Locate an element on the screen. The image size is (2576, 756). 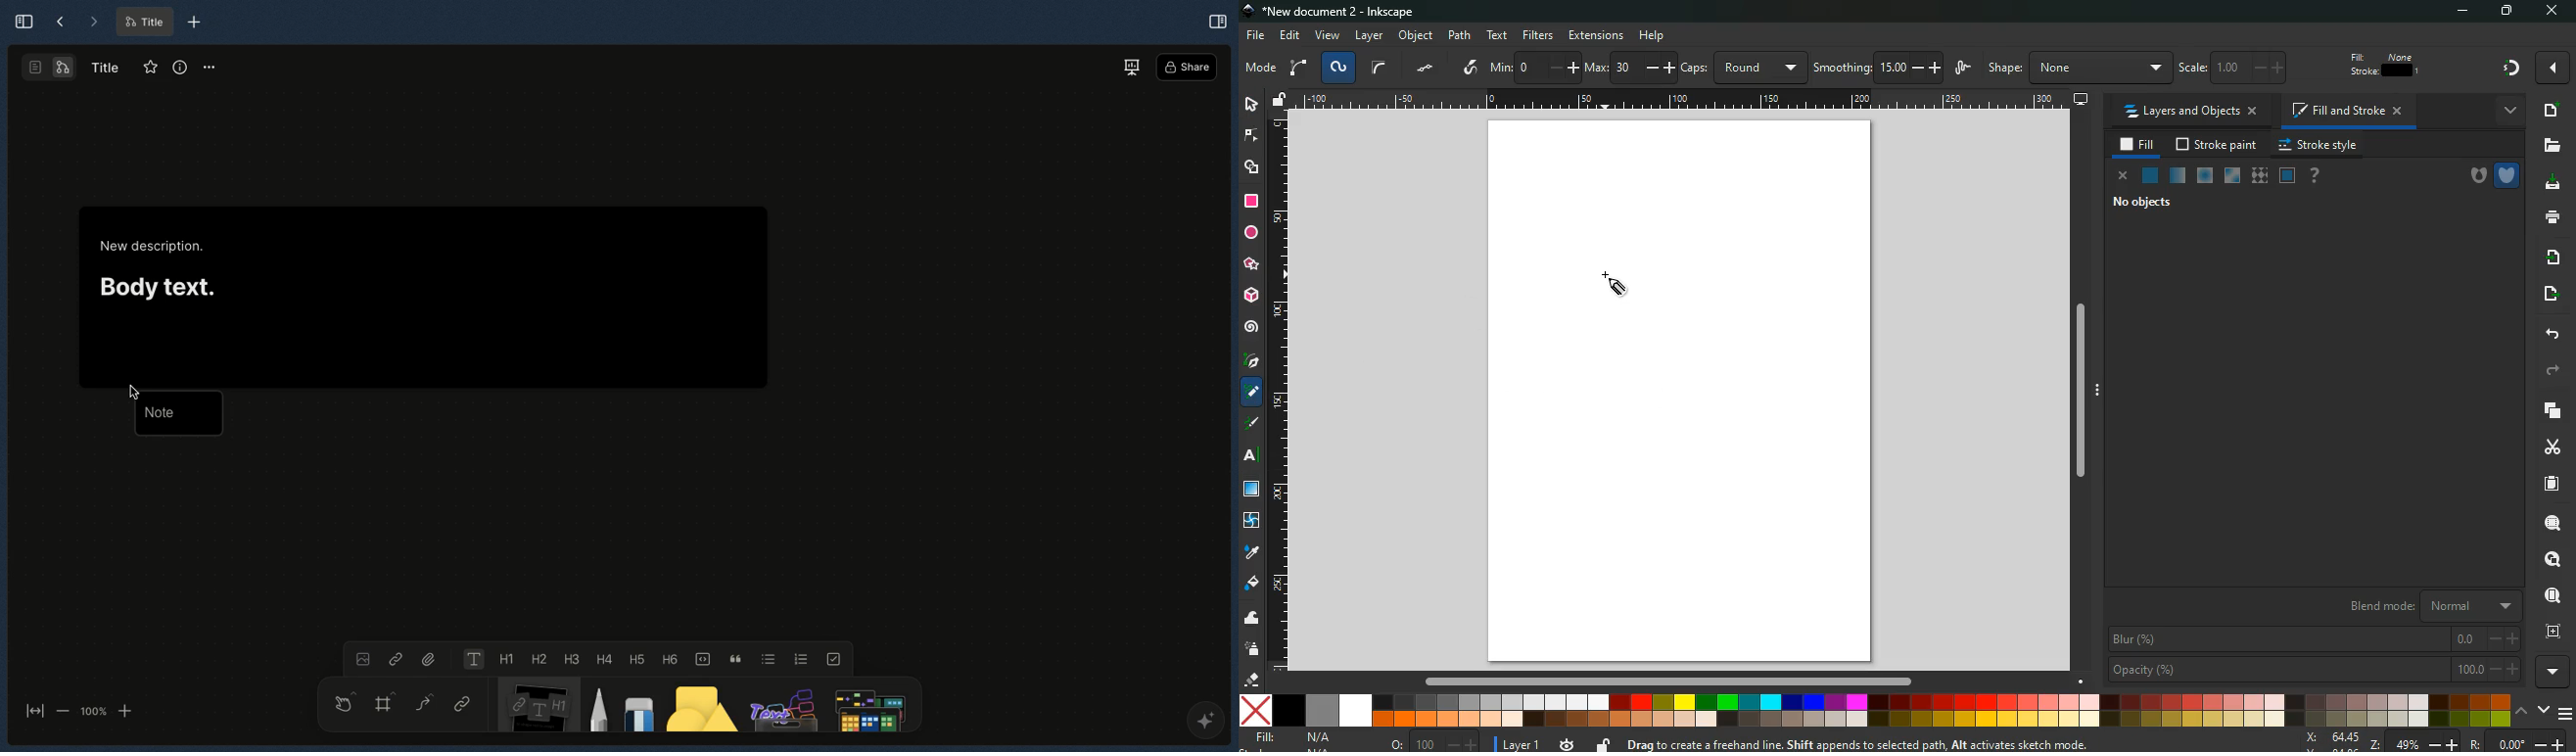
layer 1 is located at coordinates (1523, 743).